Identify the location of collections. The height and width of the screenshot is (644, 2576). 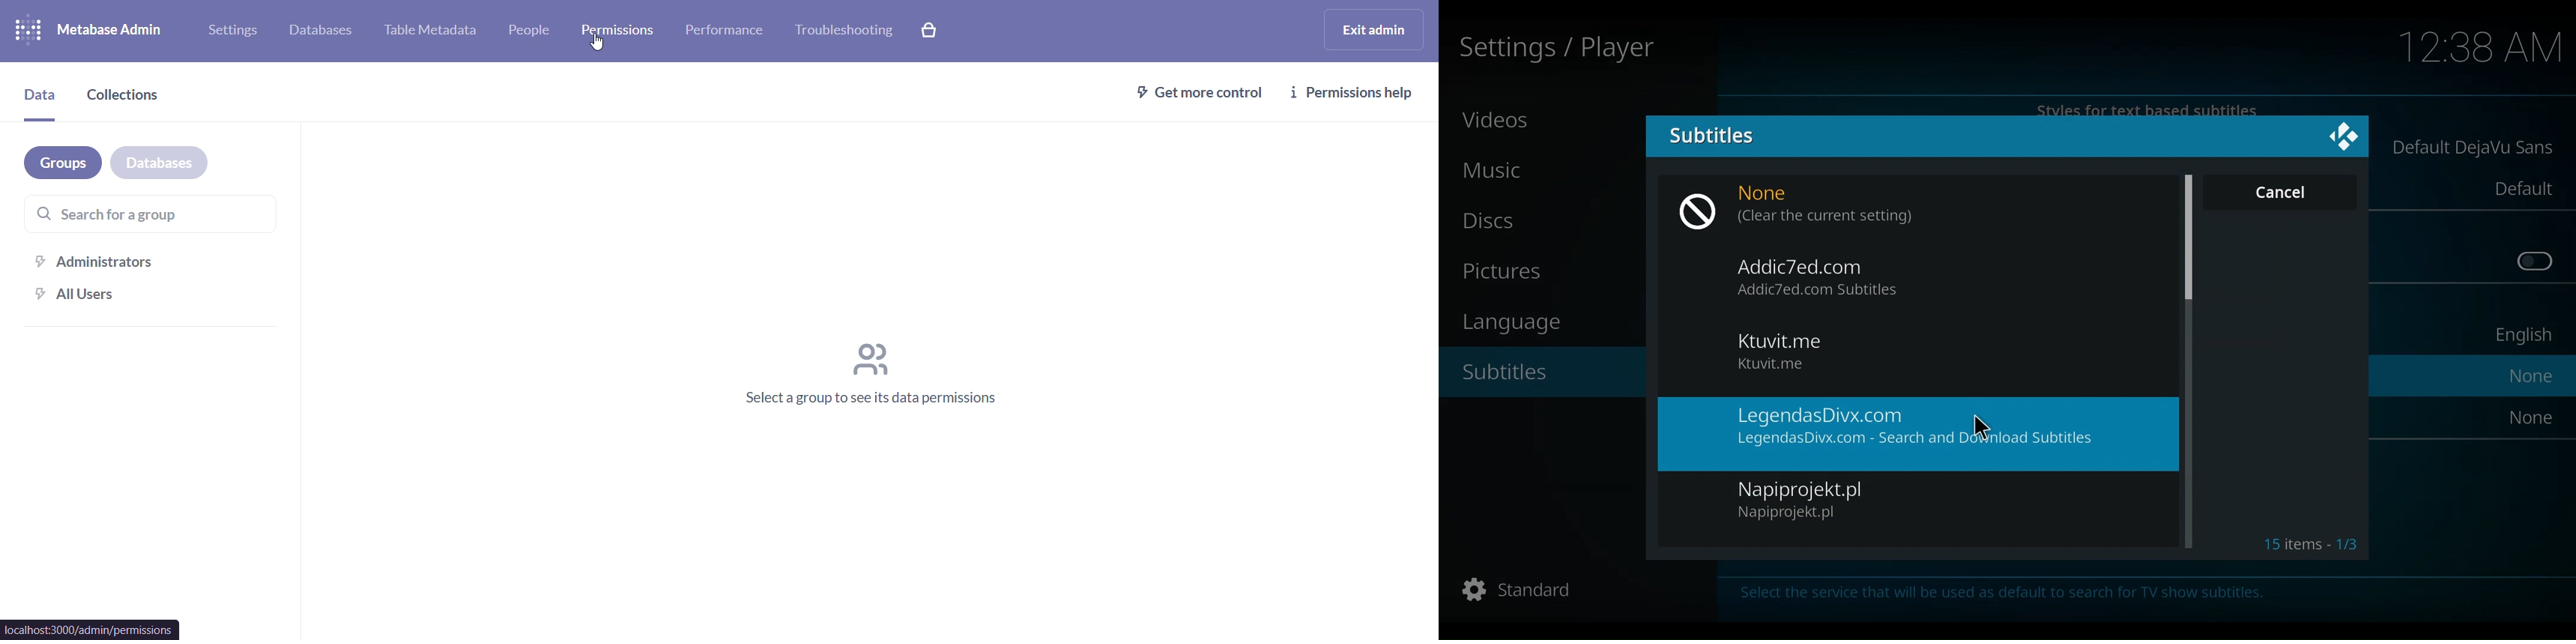
(130, 97).